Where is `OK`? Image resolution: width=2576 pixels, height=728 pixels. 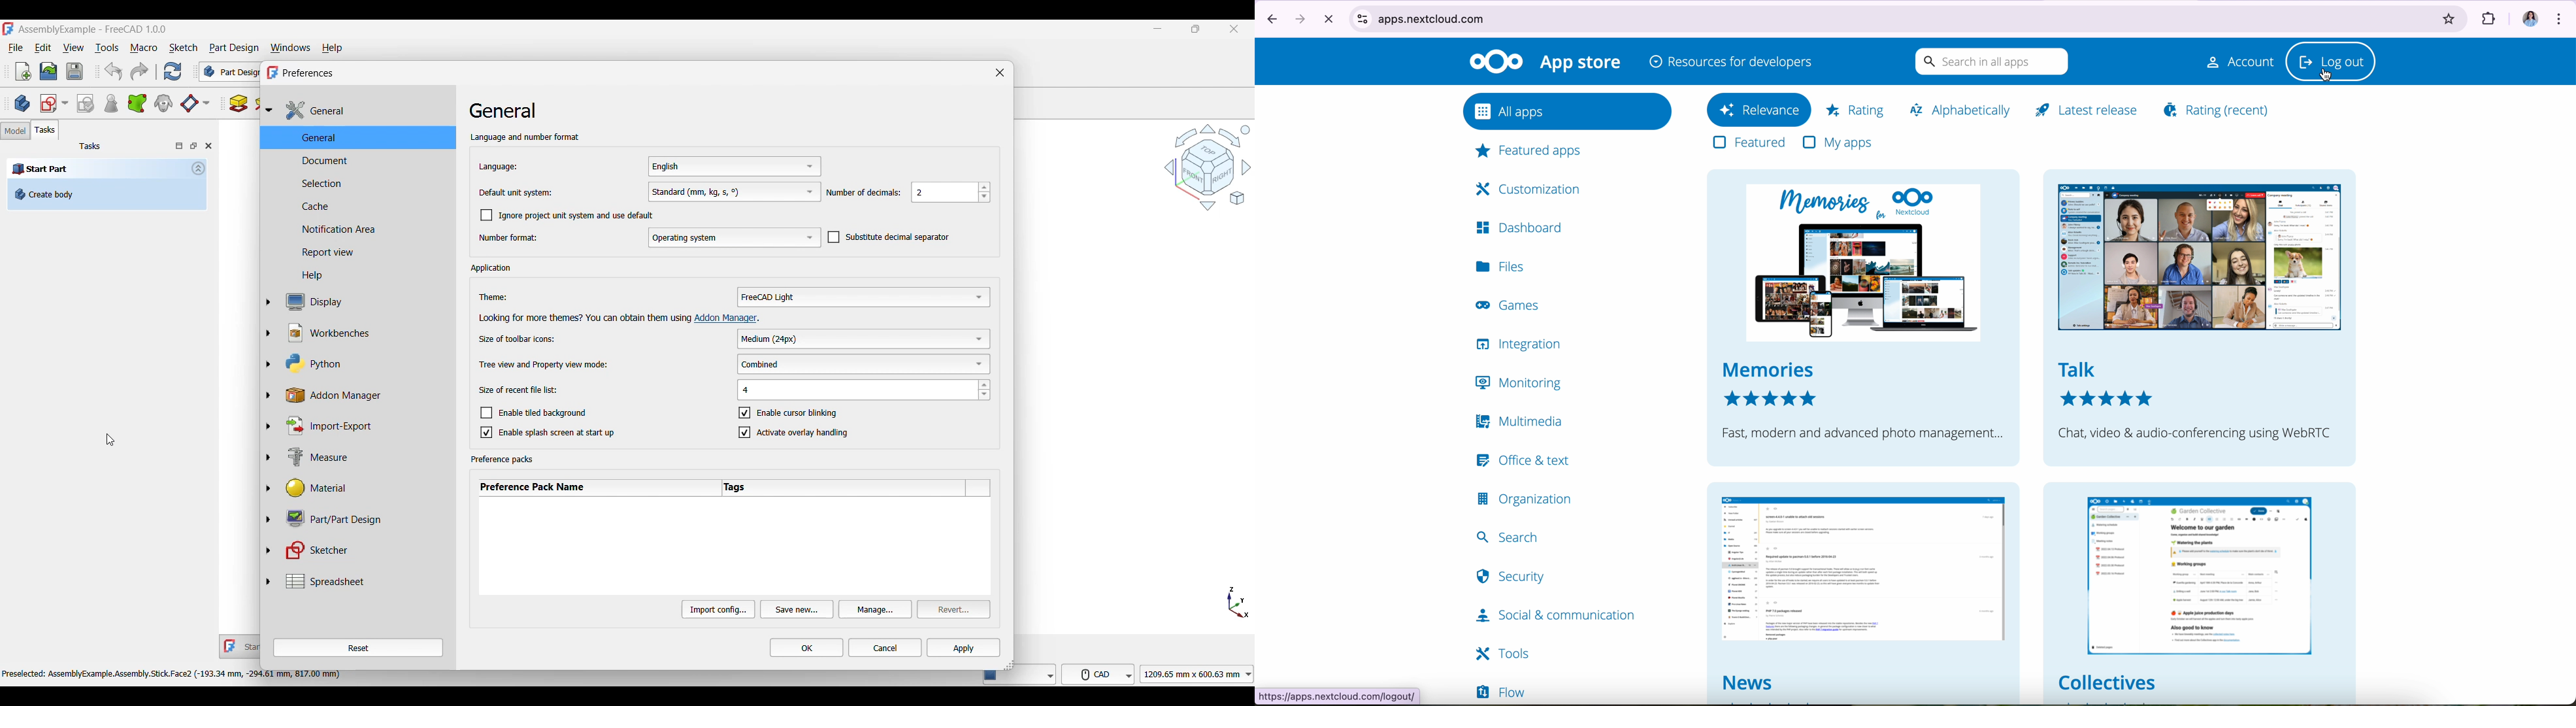 OK is located at coordinates (806, 647).